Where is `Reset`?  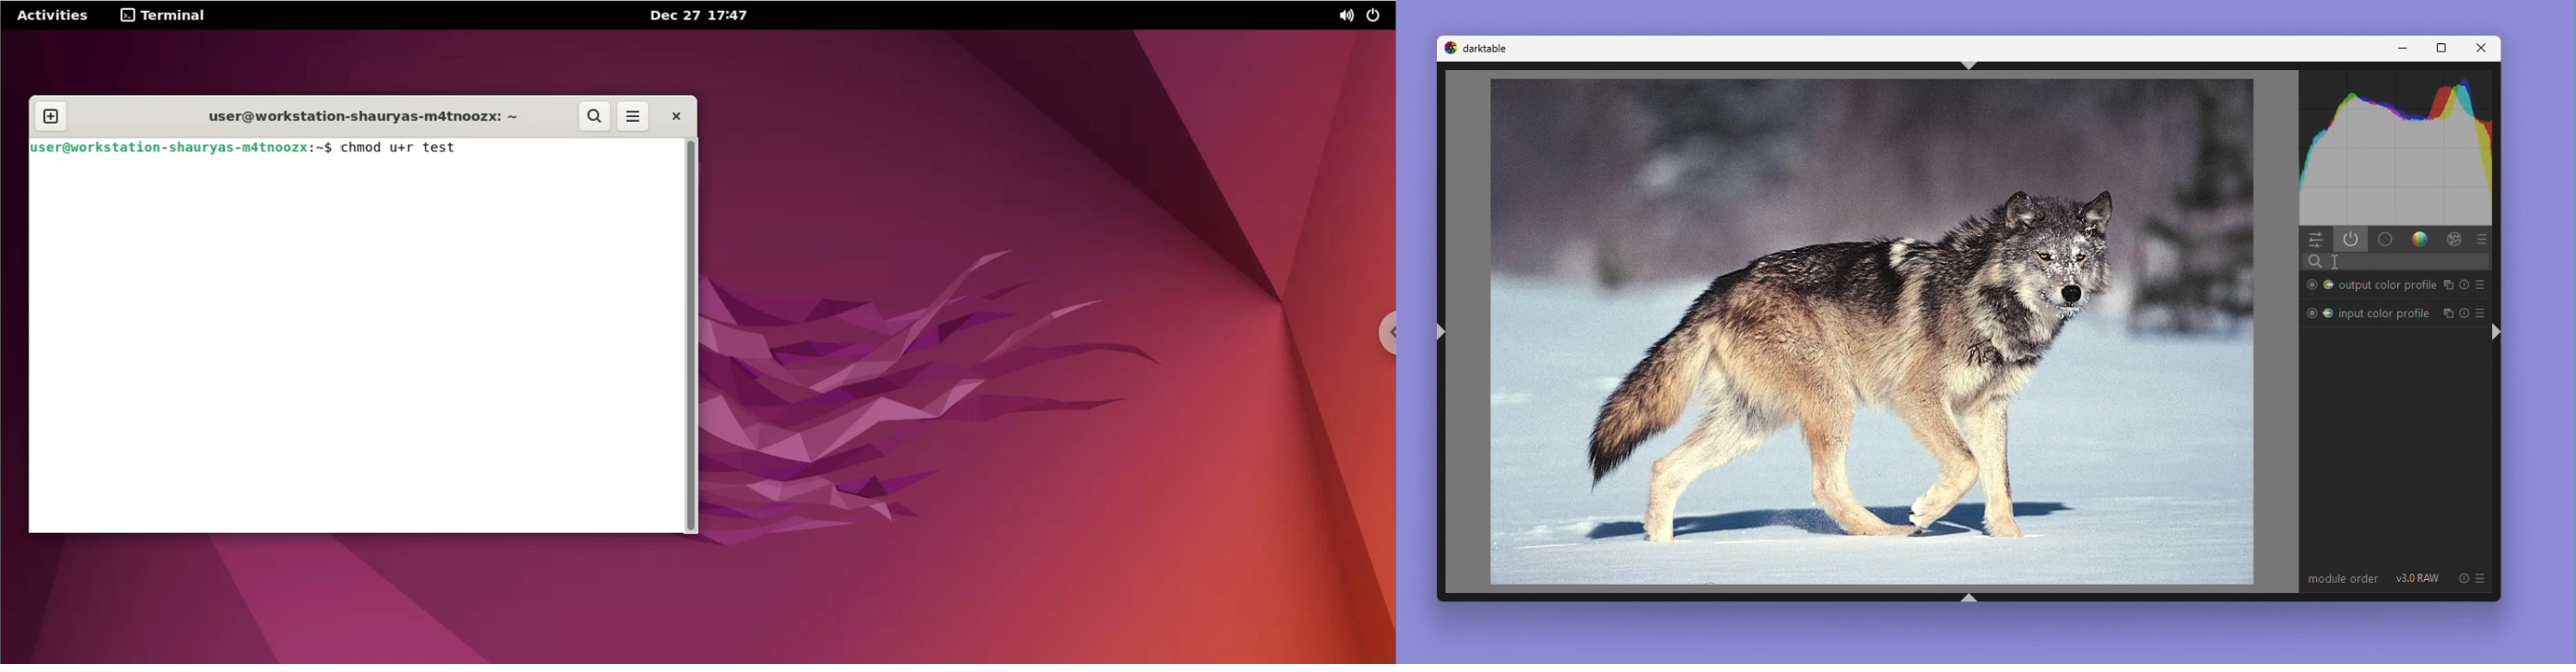 Reset is located at coordinates (2464, 310).